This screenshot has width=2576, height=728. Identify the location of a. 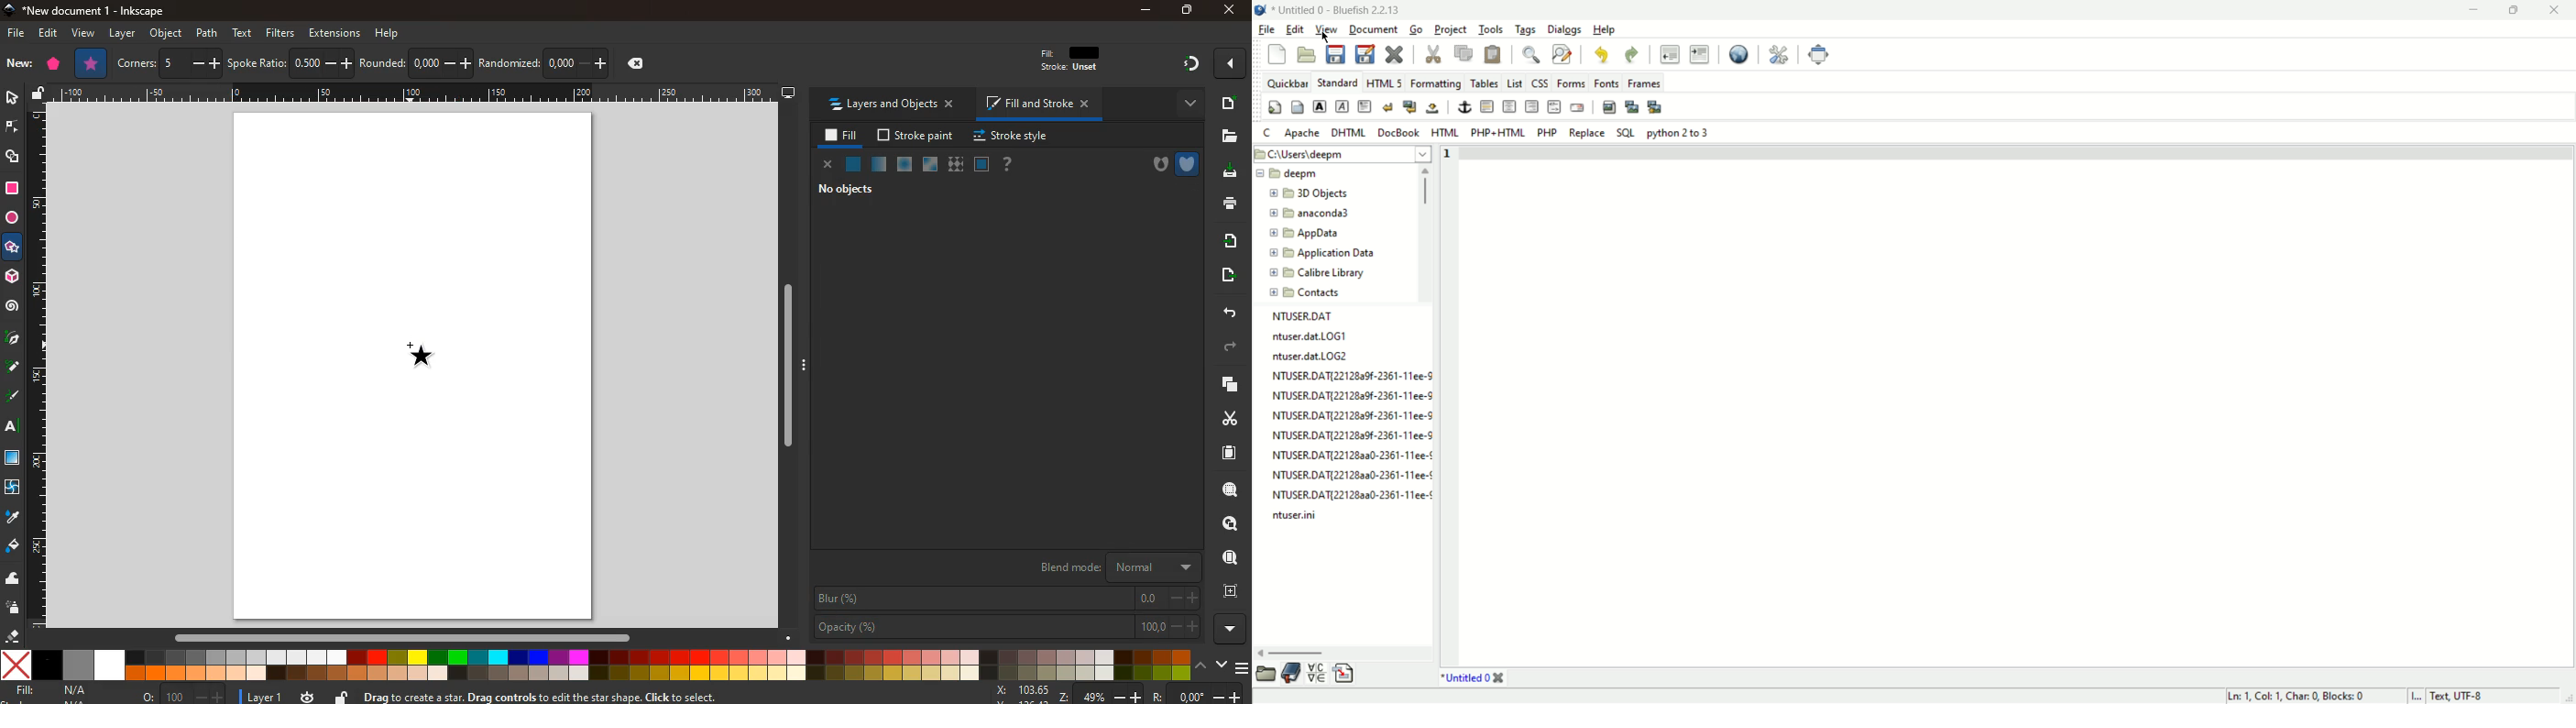
(1006, 364).